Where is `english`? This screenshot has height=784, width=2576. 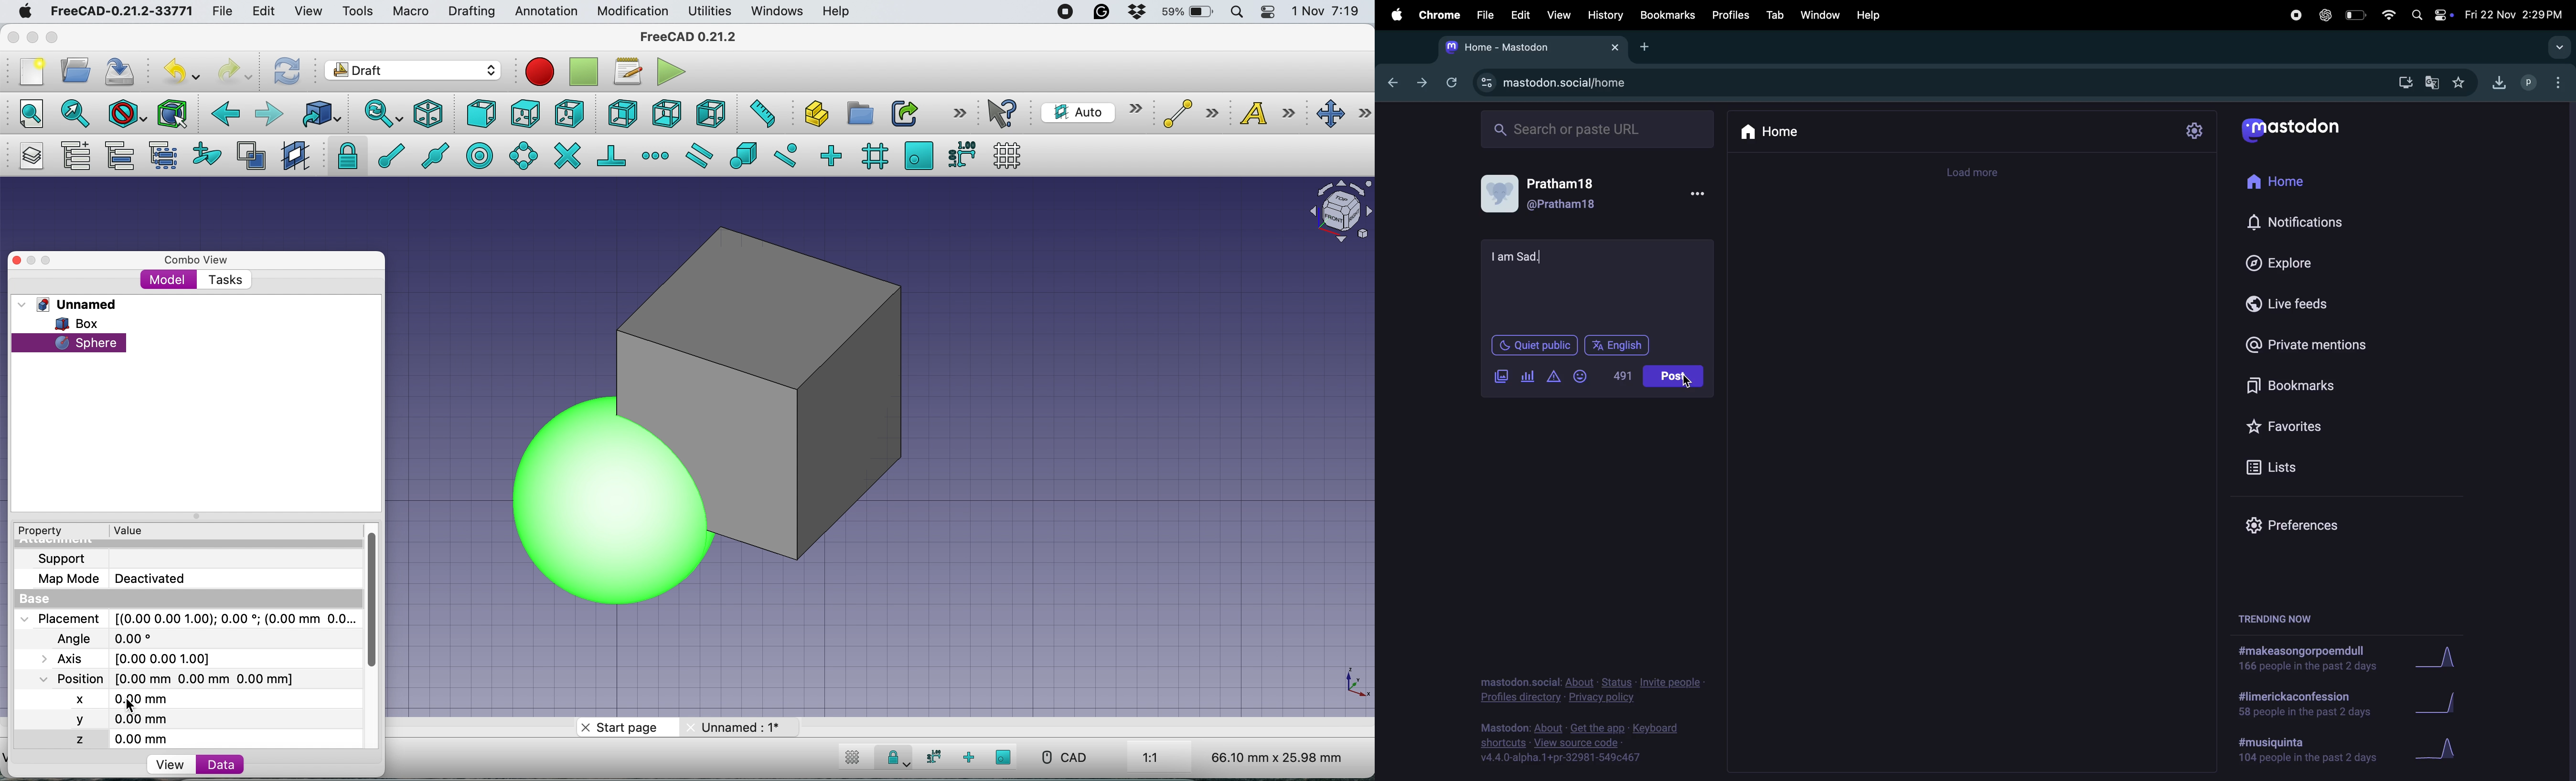 english is located at coordinates (1617, 346).